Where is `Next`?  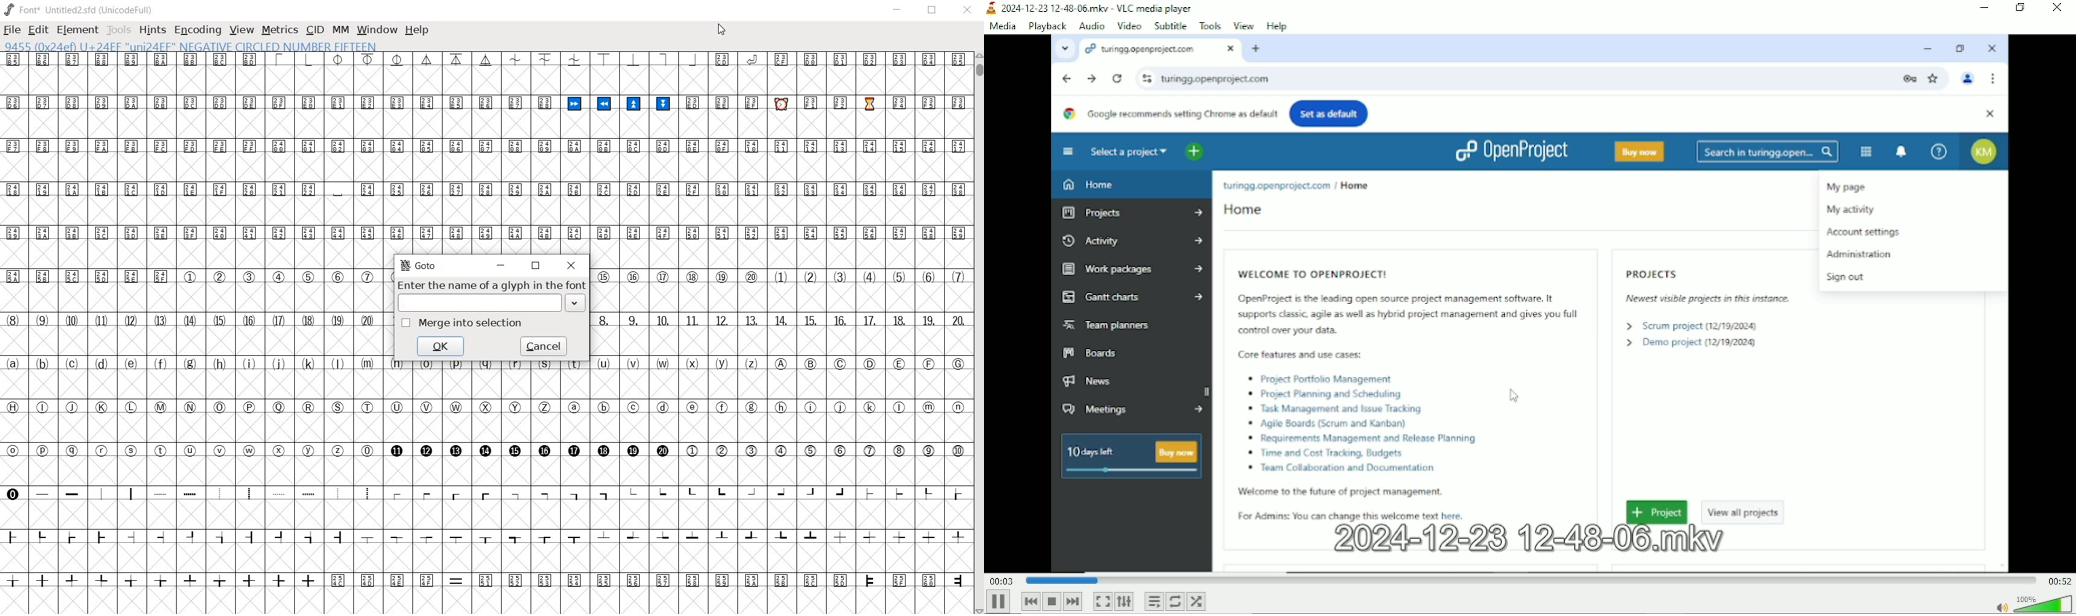 Next is located at coordinates (1074, 601).